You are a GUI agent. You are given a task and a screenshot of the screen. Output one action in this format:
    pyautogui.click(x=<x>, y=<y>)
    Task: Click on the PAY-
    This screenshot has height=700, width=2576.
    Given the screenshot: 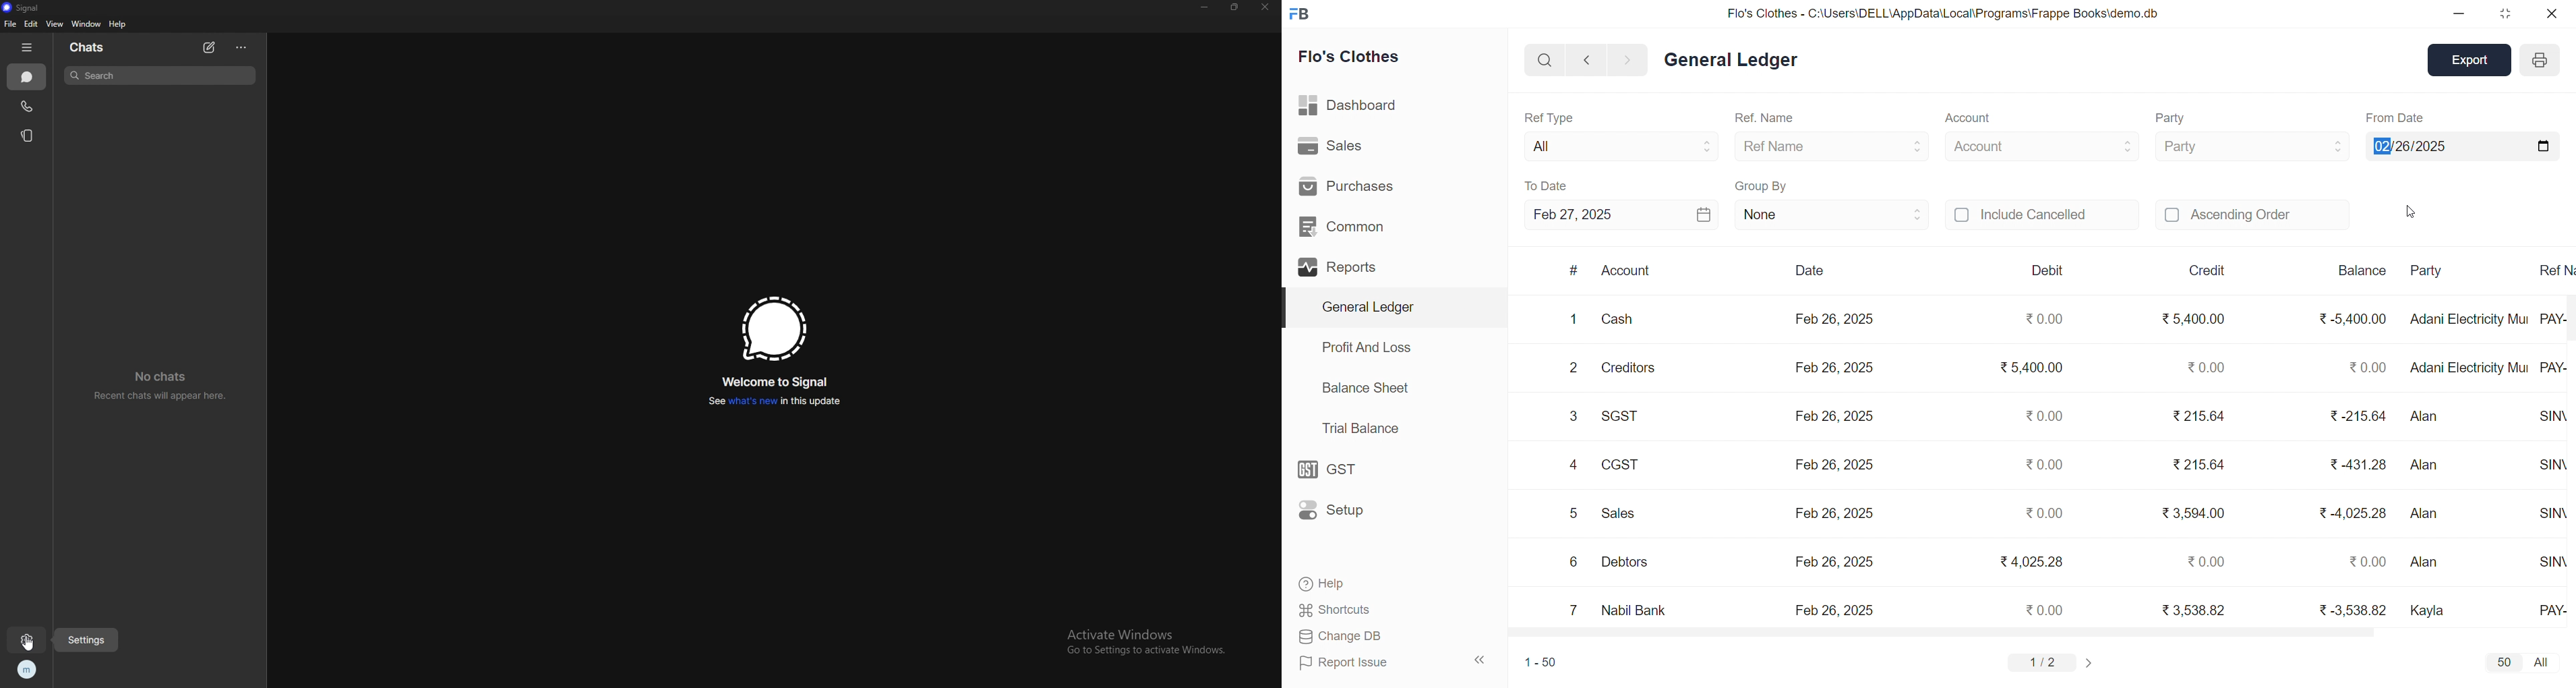 What is the action you would take?
    pyautogui.click(x=2550, y=610)
    